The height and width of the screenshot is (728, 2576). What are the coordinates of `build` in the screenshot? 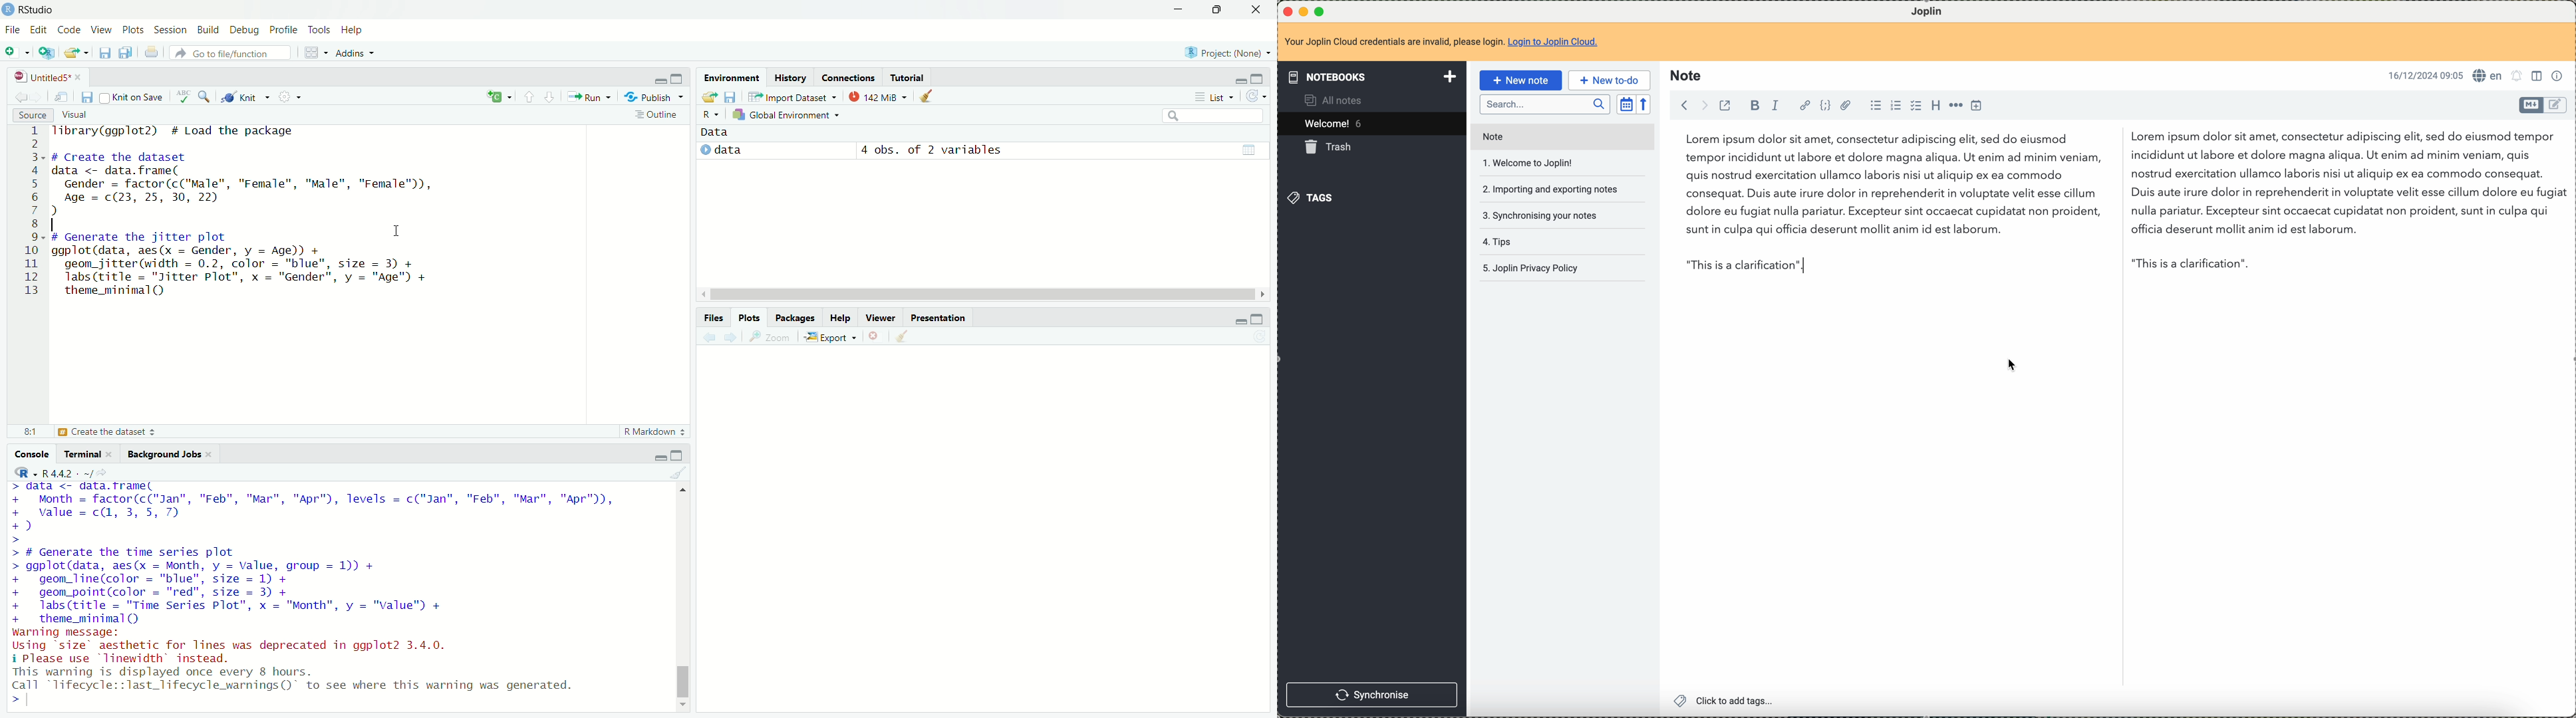 It's located at (207, 28).